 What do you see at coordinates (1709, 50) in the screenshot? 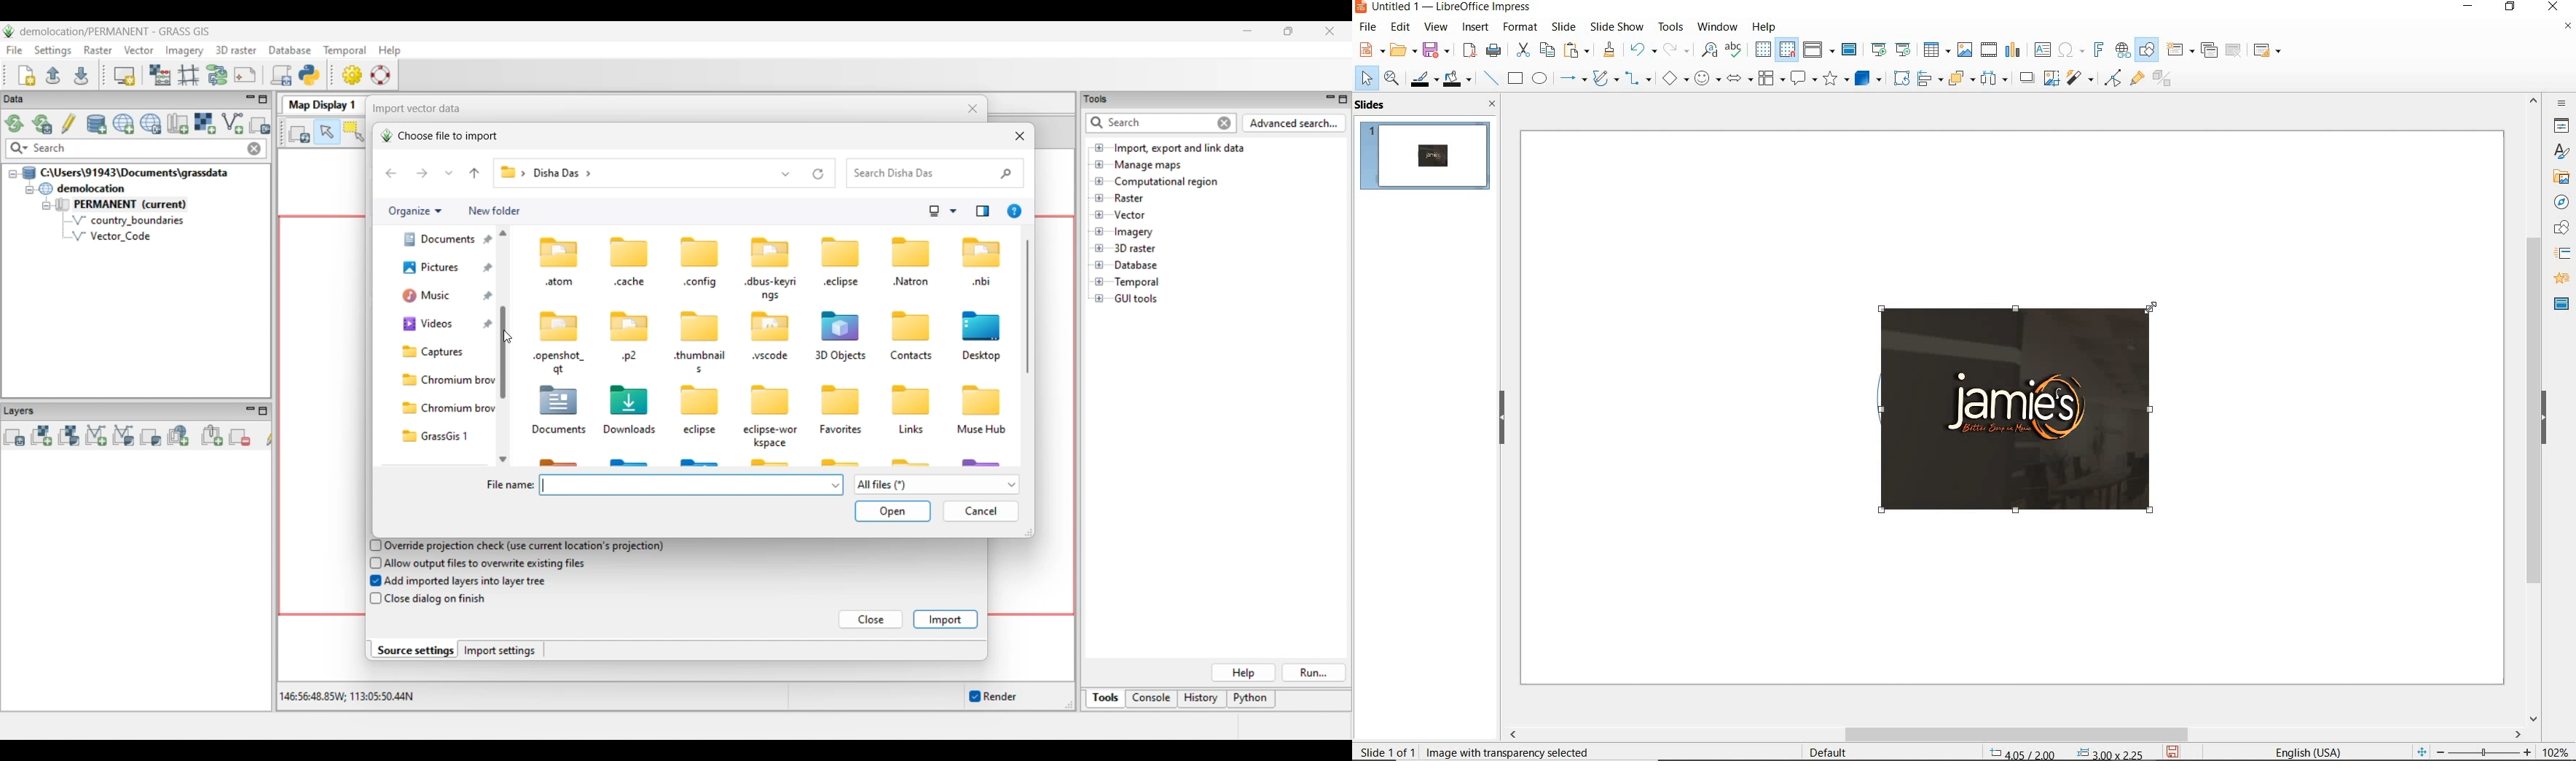
I see `find and replace` at bounding box center [1709, 50].